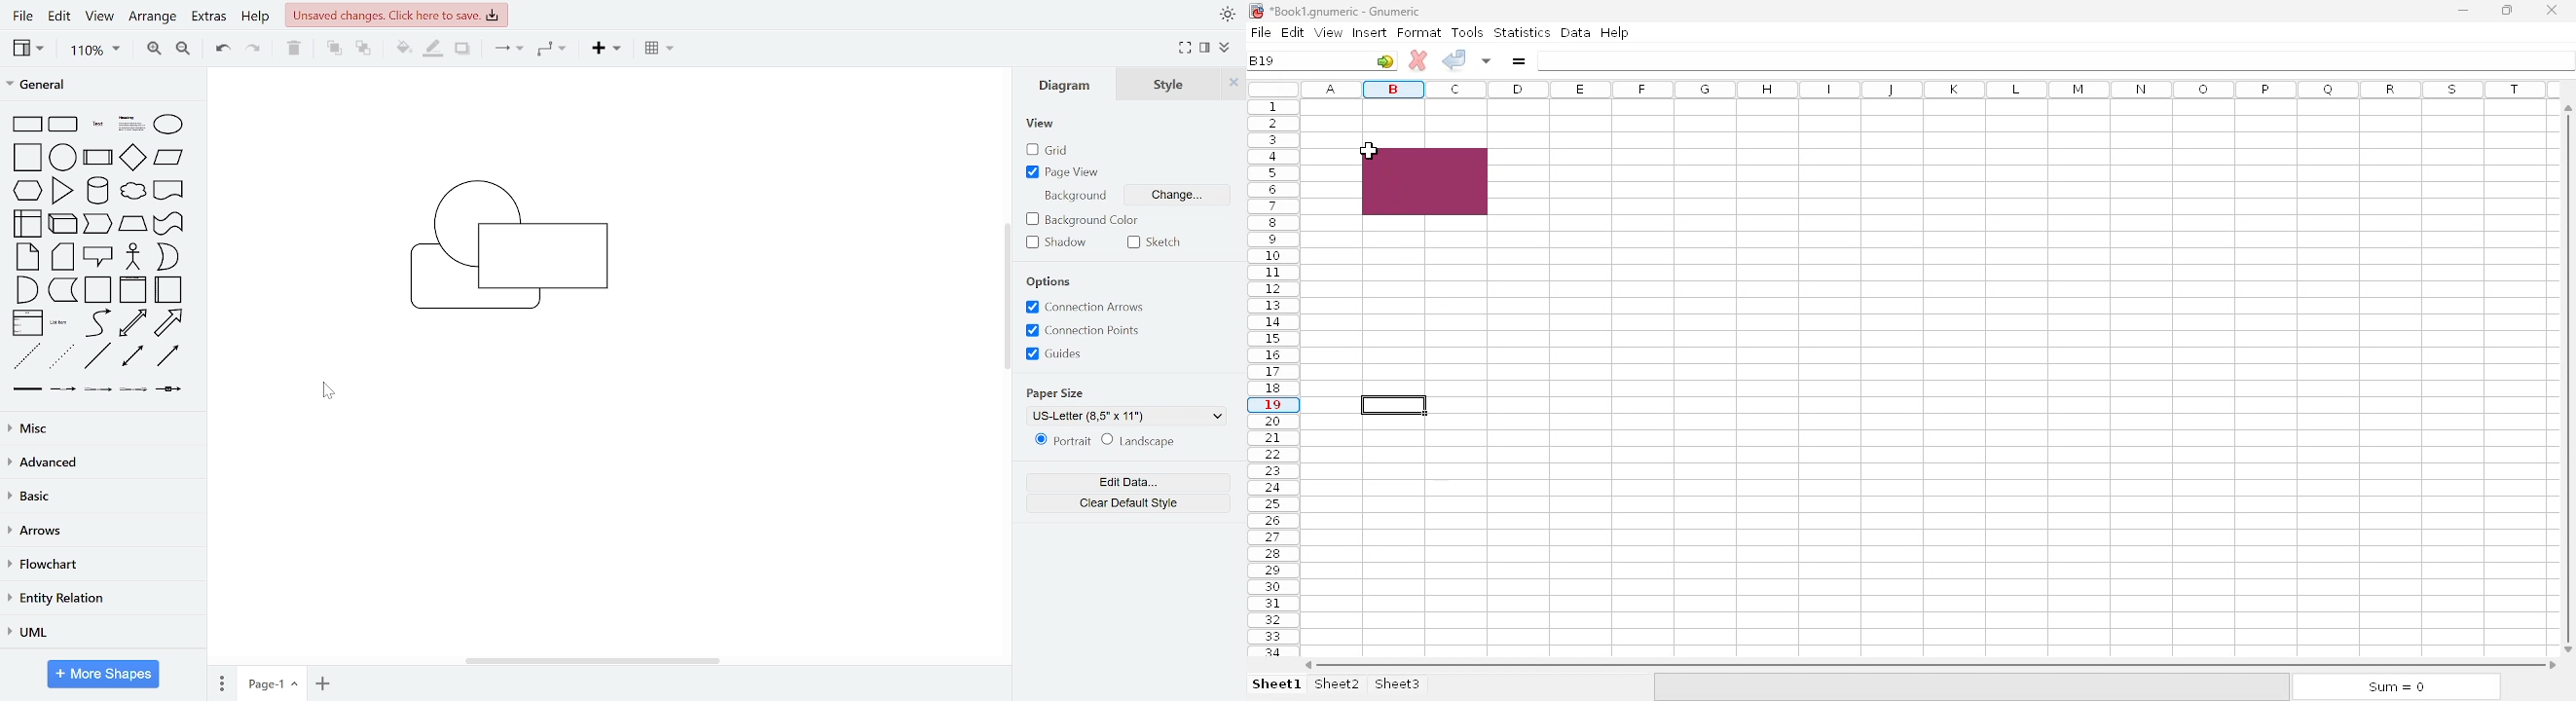 The height and width of the screenshot is (728, 2576). What do you see at coordinates (1455, 59) in the screenshot?
I see `accept change` at bounding box center [1455, 59].